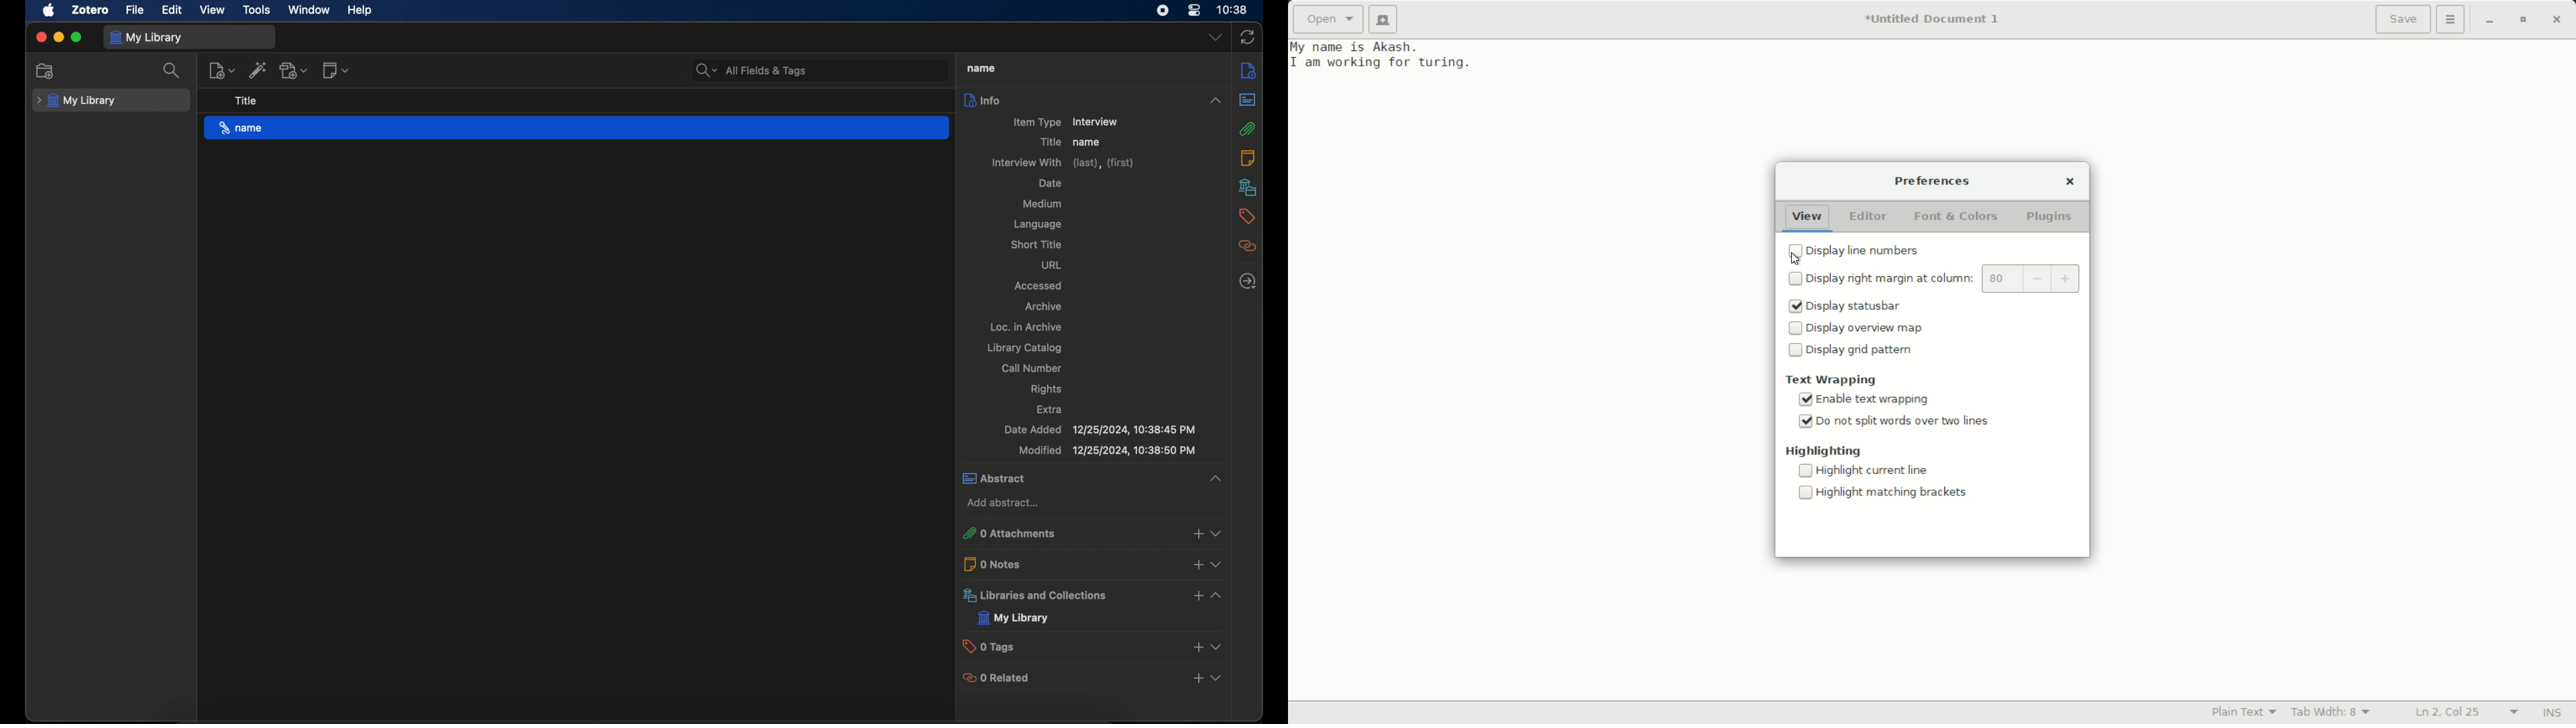 This screenshot has height=728, width=2576. I want to click on my library, so click(146, 38).